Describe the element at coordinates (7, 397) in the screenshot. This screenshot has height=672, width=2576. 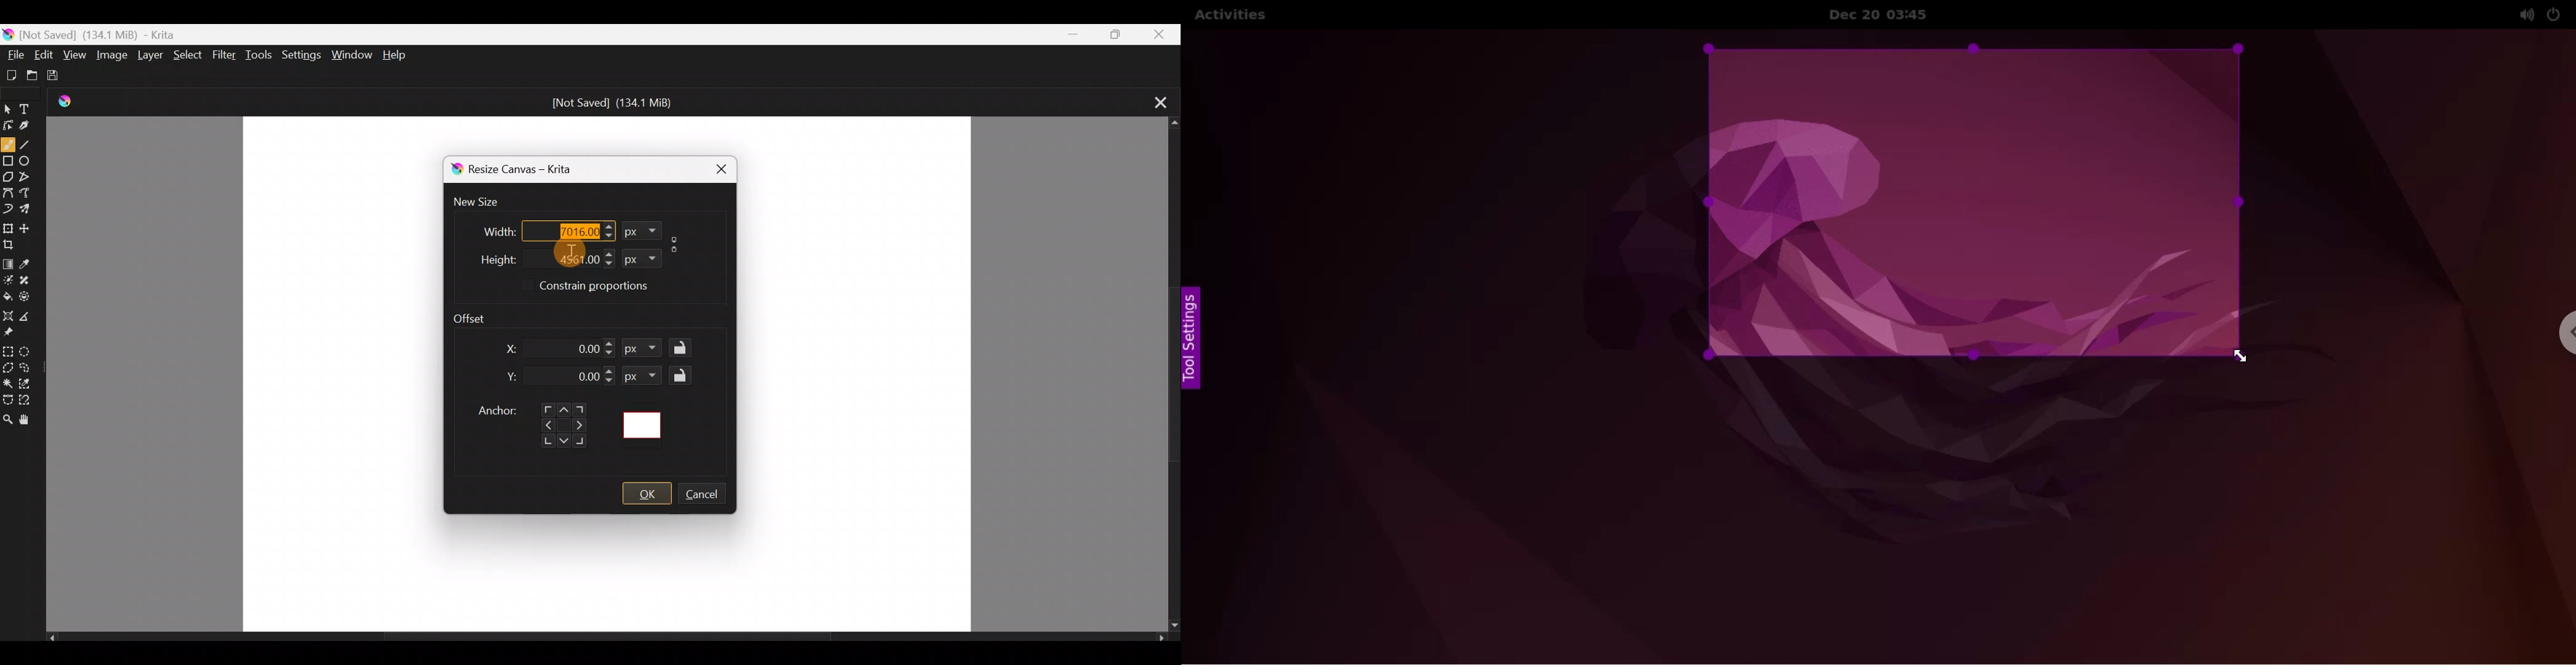
I see `Bezier curve selection tool` at that location.